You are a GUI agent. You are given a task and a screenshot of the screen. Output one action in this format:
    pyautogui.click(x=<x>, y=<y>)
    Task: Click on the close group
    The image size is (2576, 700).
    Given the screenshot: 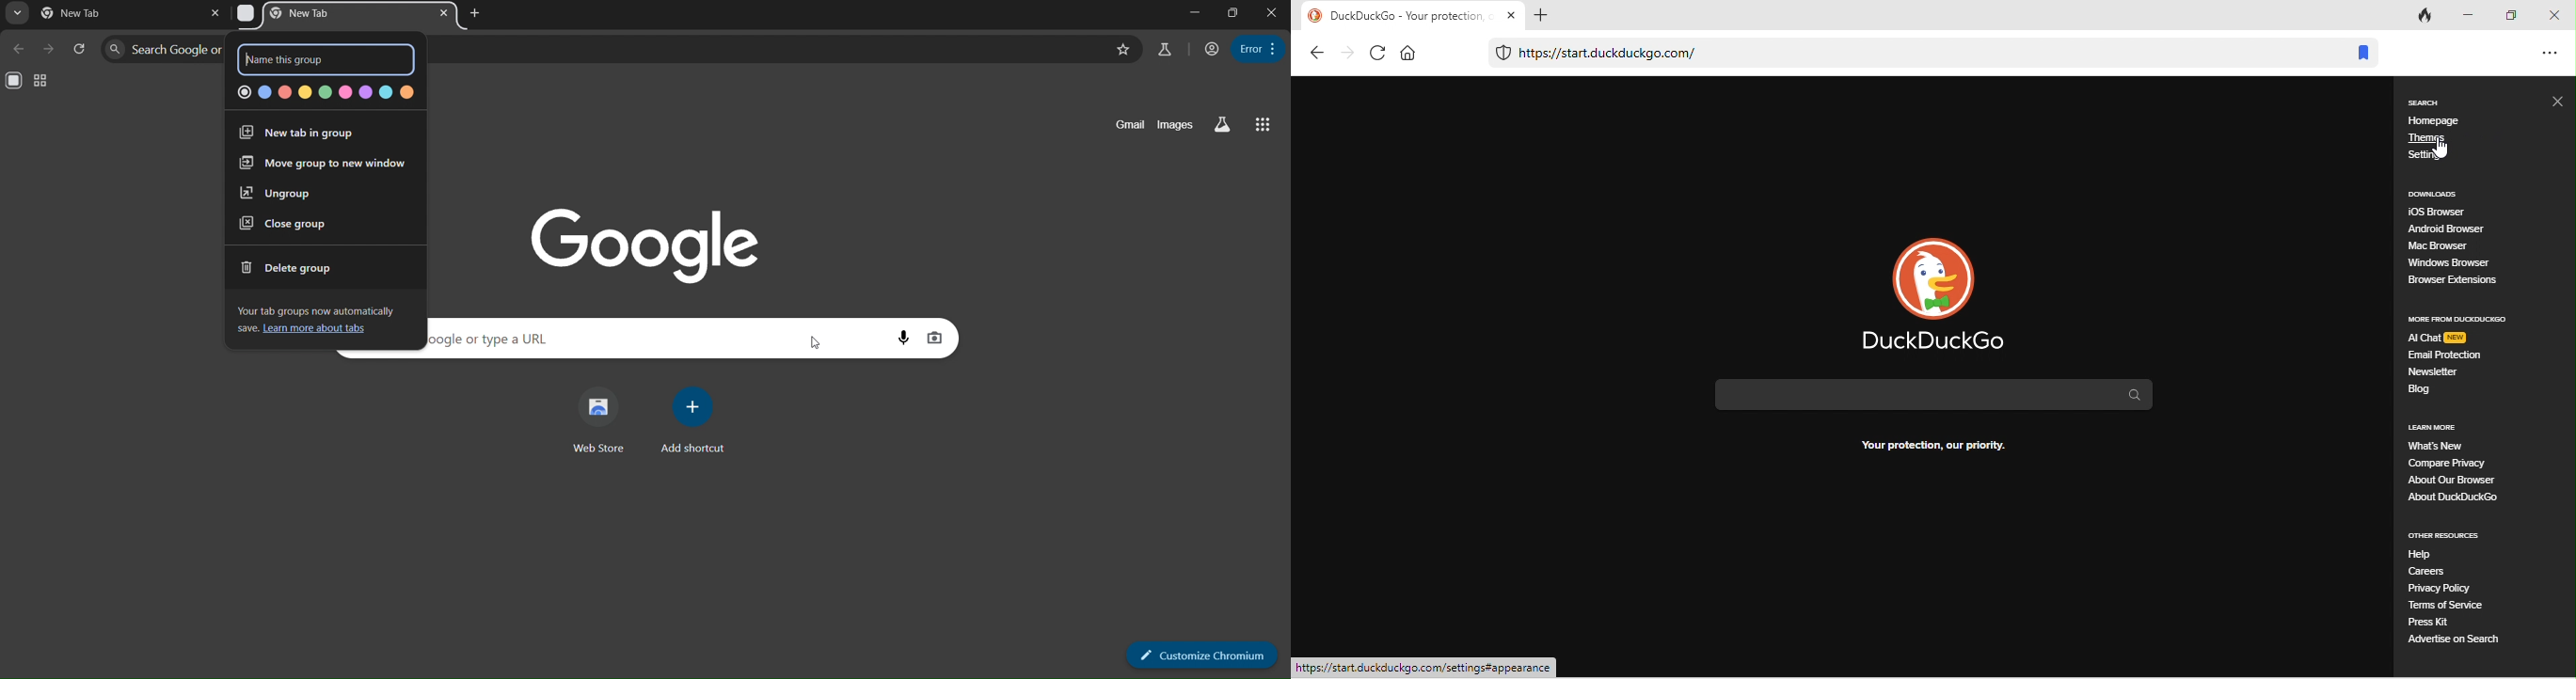 What is the action you would take?
    pyautogui.click(x=281, y=224)
    